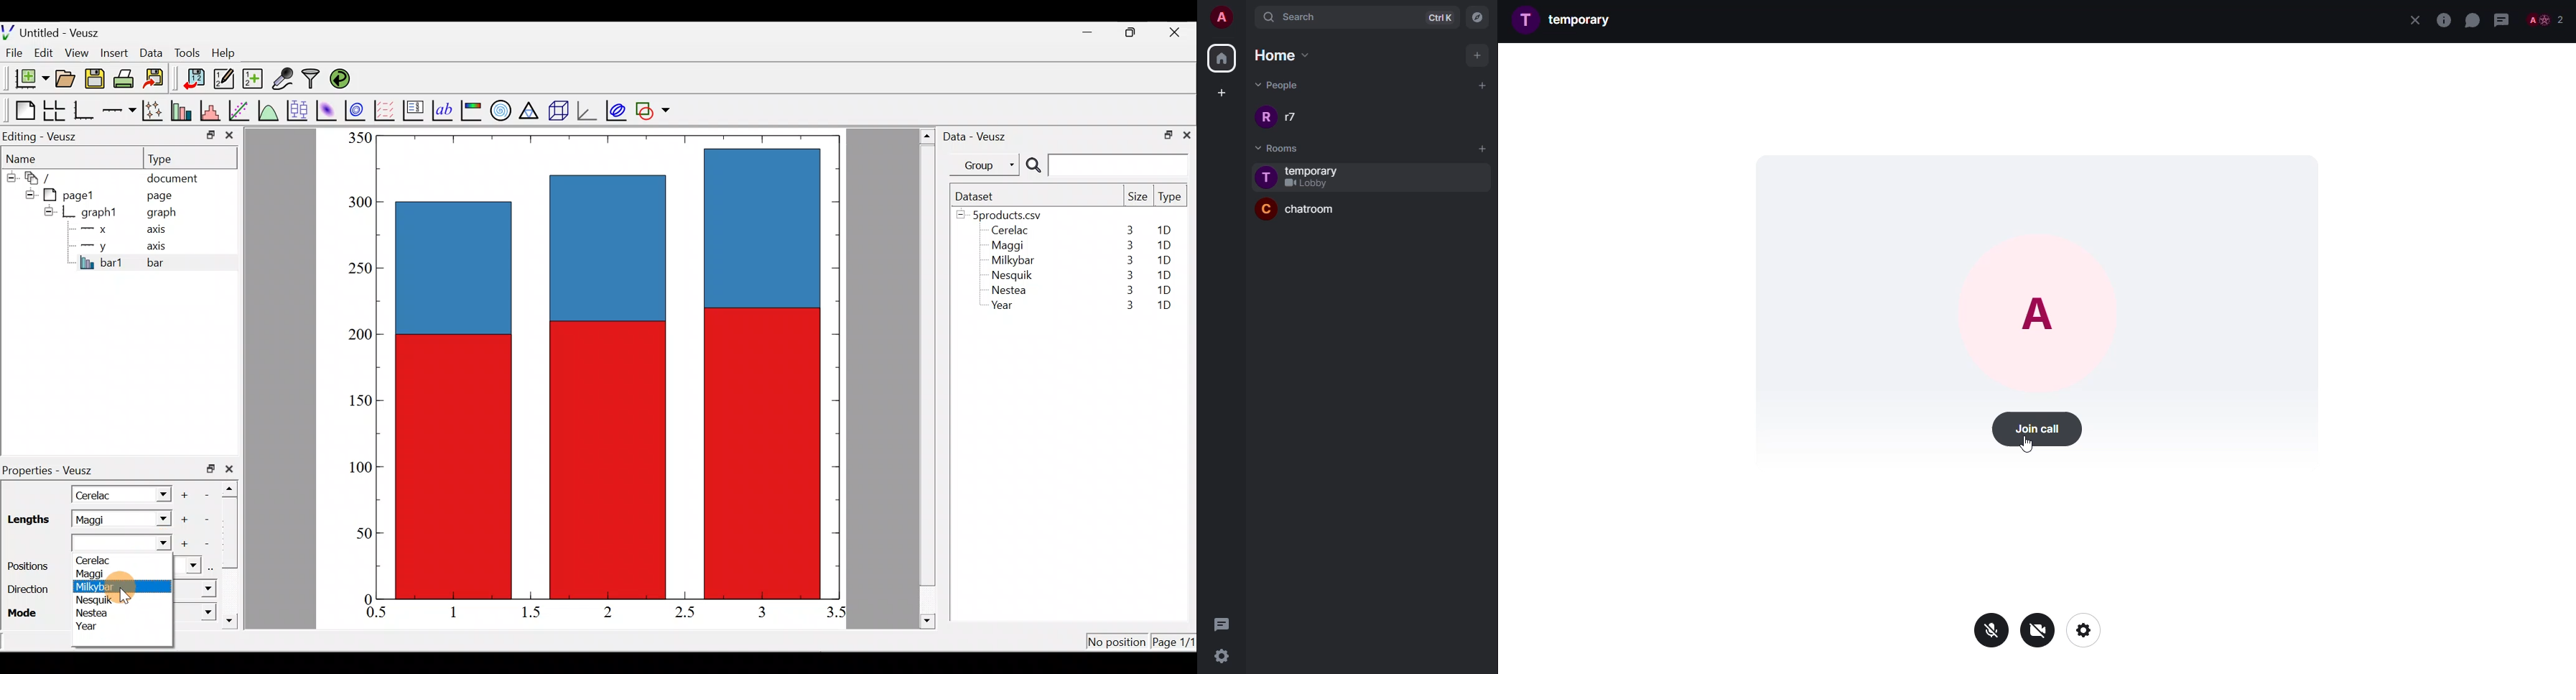 The width and height of the screenshot is (2576, 700). What do you see at coordinates (1166, 273) in the screenshot?
I see `1D` at bounding box center [1166, 273].